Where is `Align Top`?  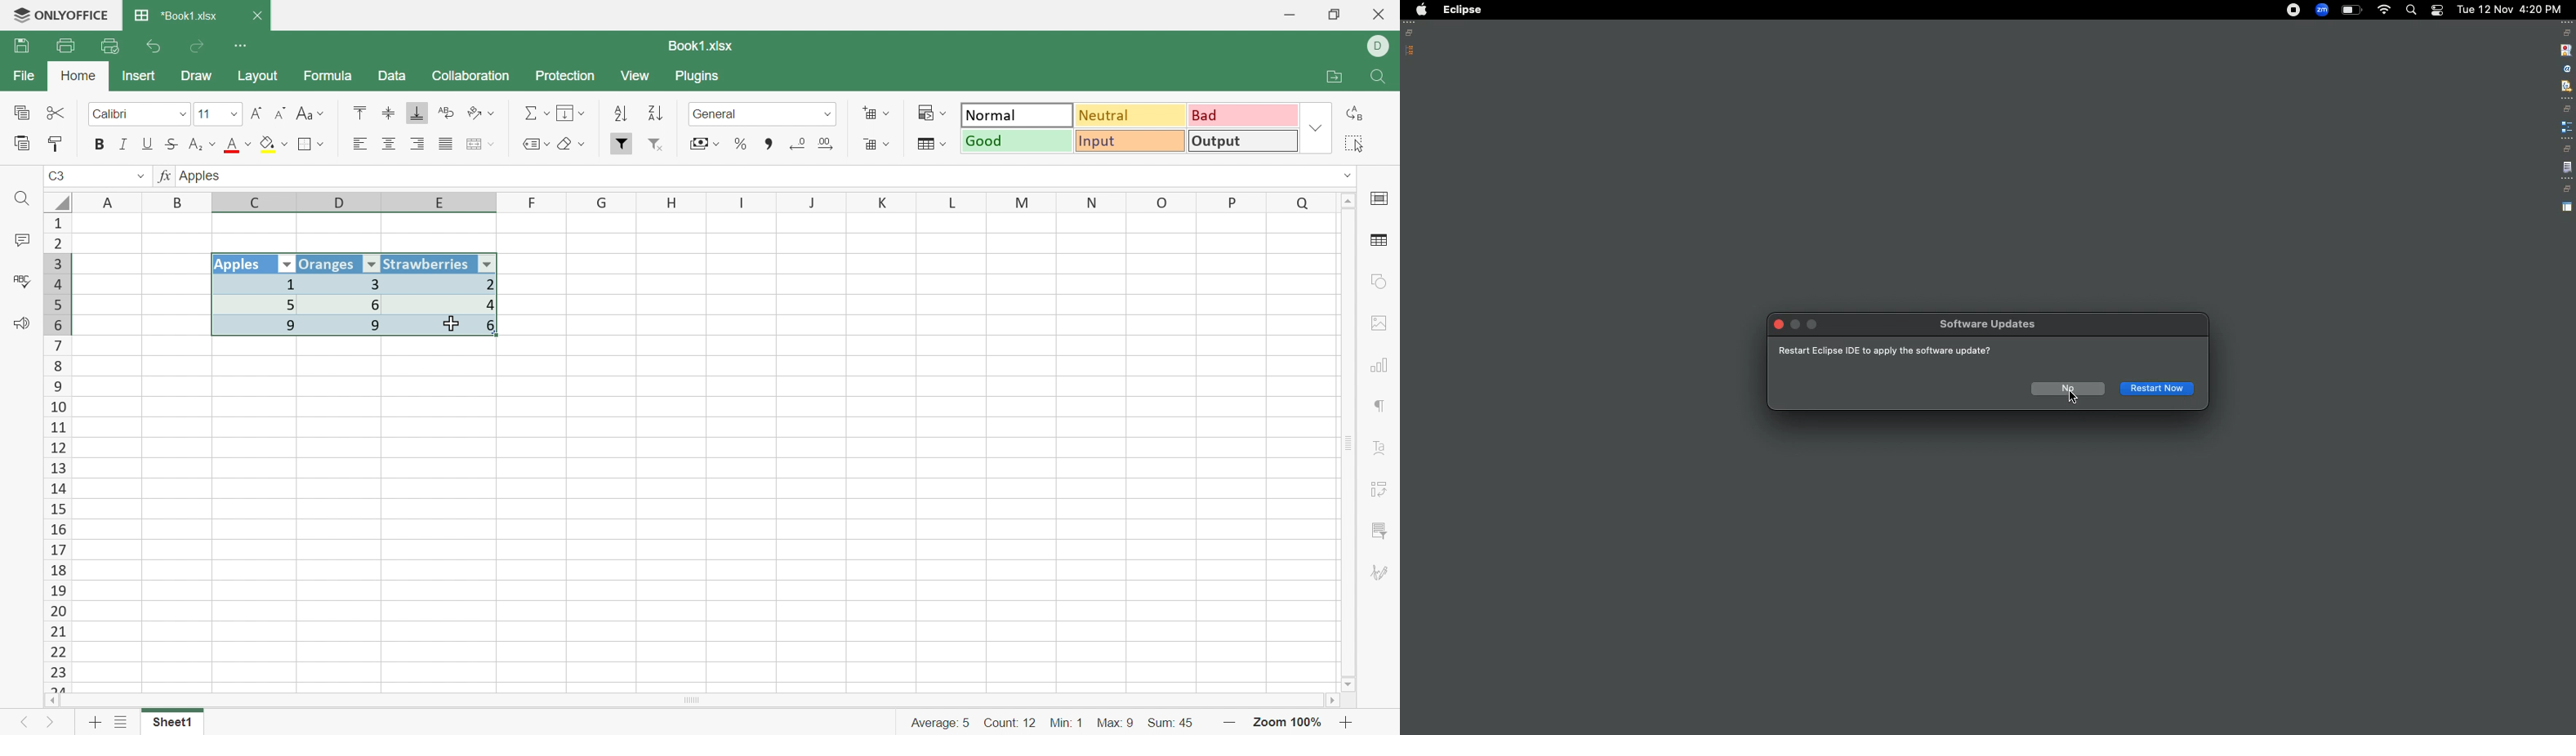 Align Top is located at coordinates (357, 112).